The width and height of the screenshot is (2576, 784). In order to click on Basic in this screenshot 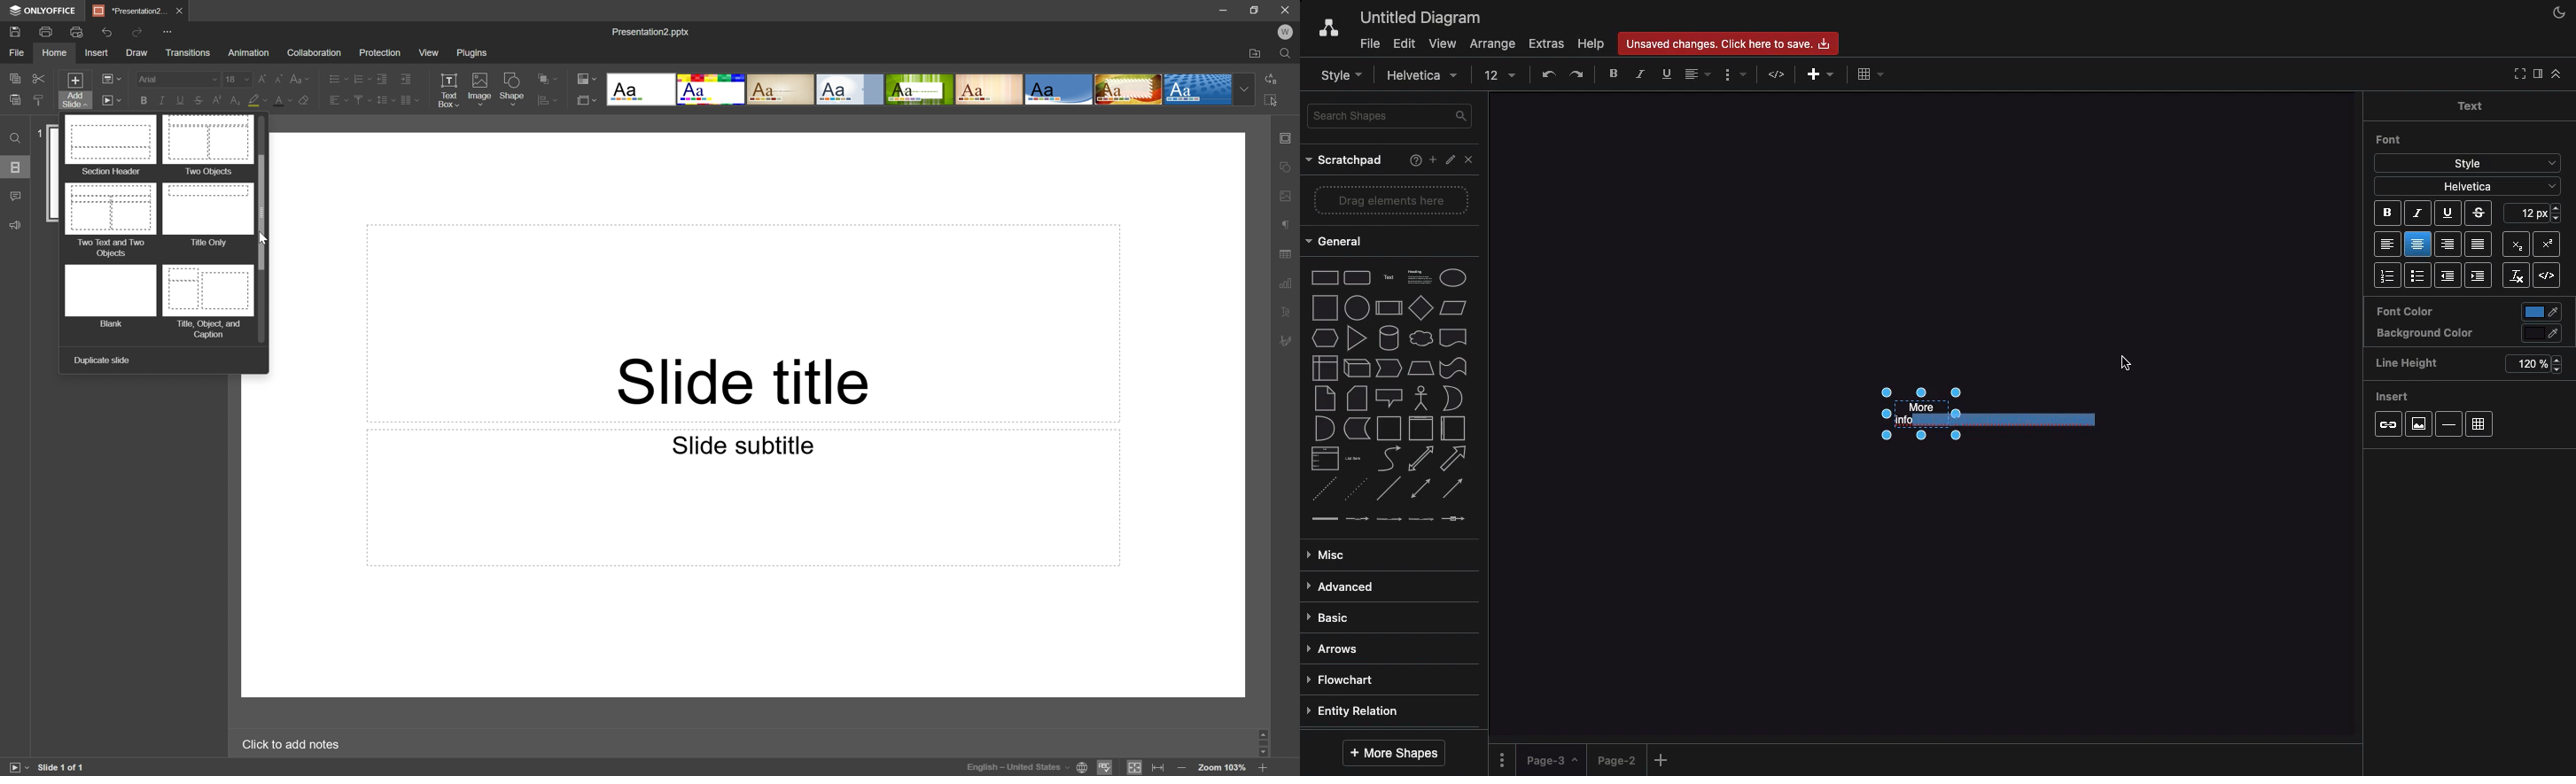, I will do `click(1331, 618)`.